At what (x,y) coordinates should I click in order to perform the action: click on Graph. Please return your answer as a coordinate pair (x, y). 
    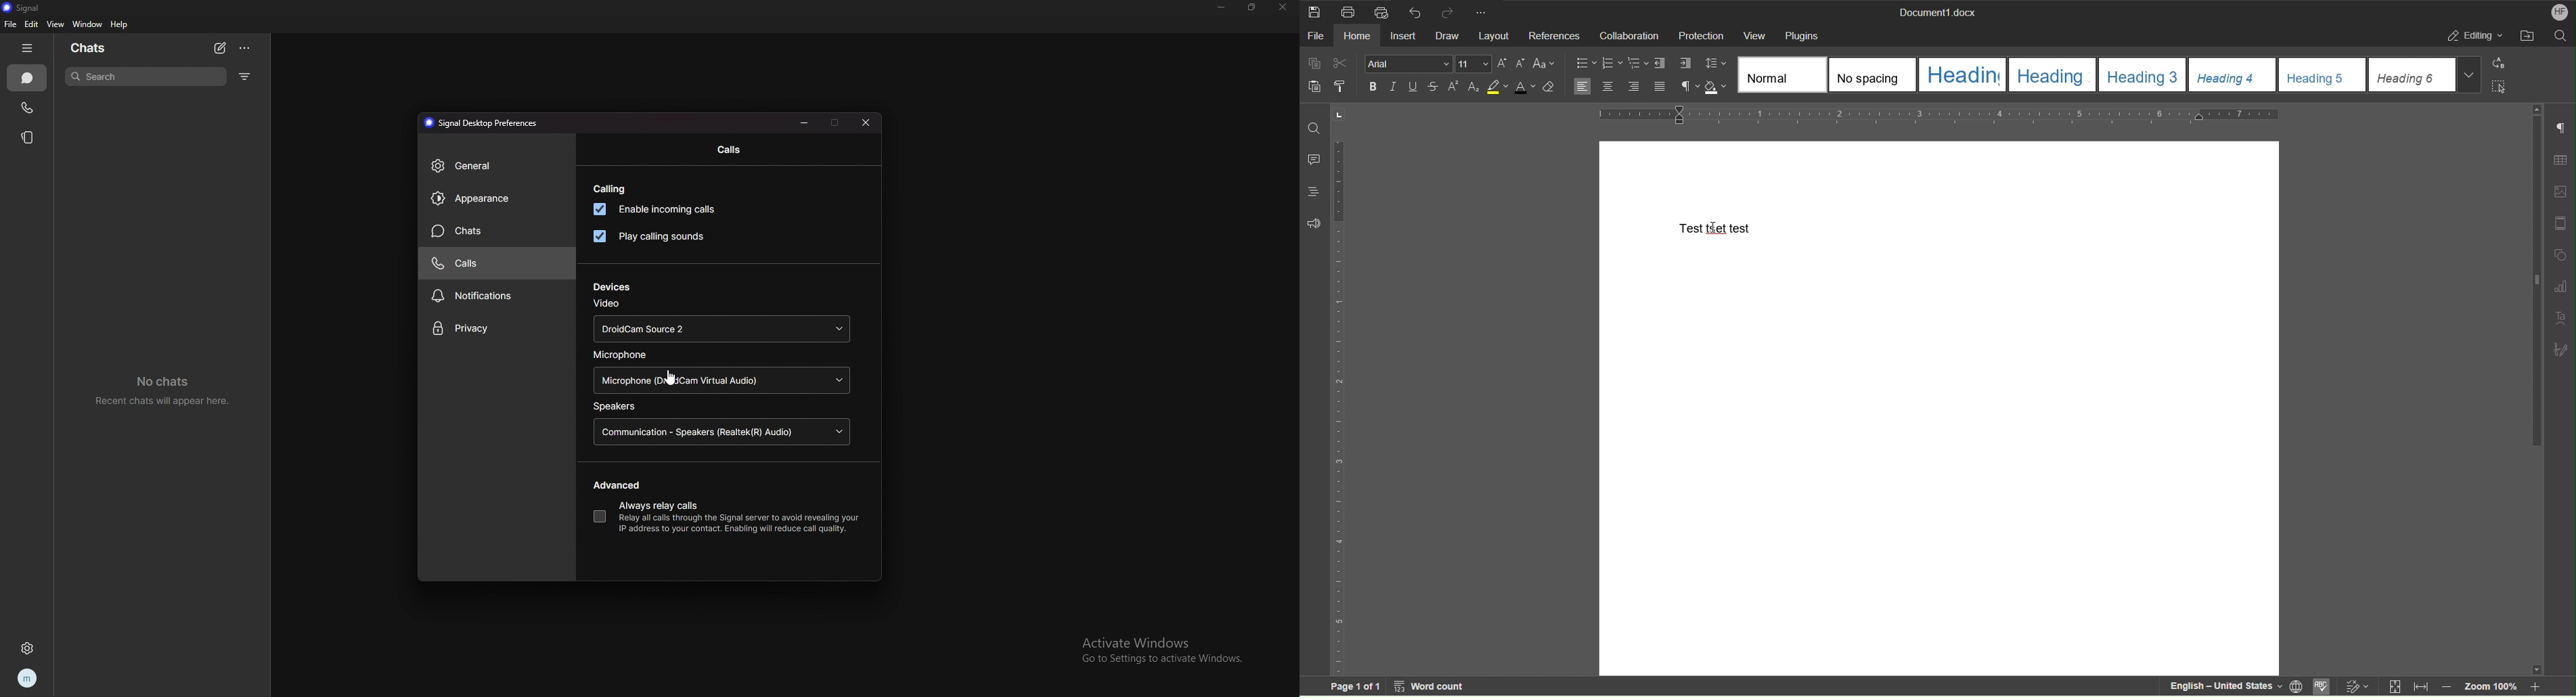
    Looking at the image, I should click on (2560, 287).